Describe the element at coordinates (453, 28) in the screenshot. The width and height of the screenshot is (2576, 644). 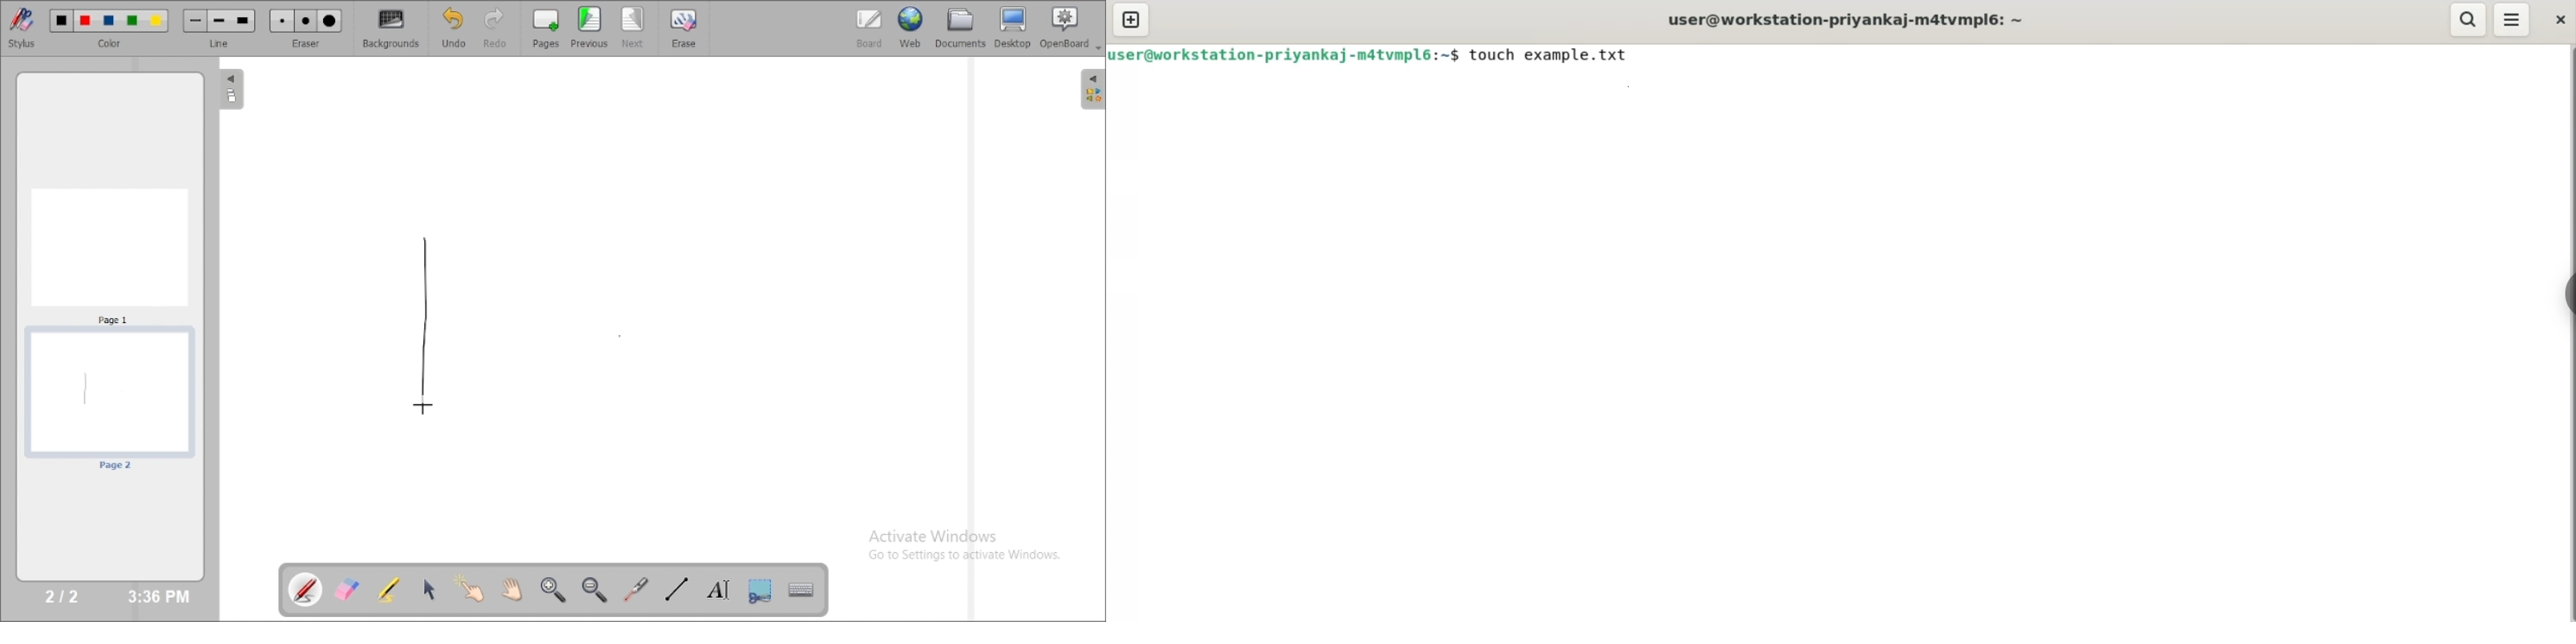
I see `undo` at that location.